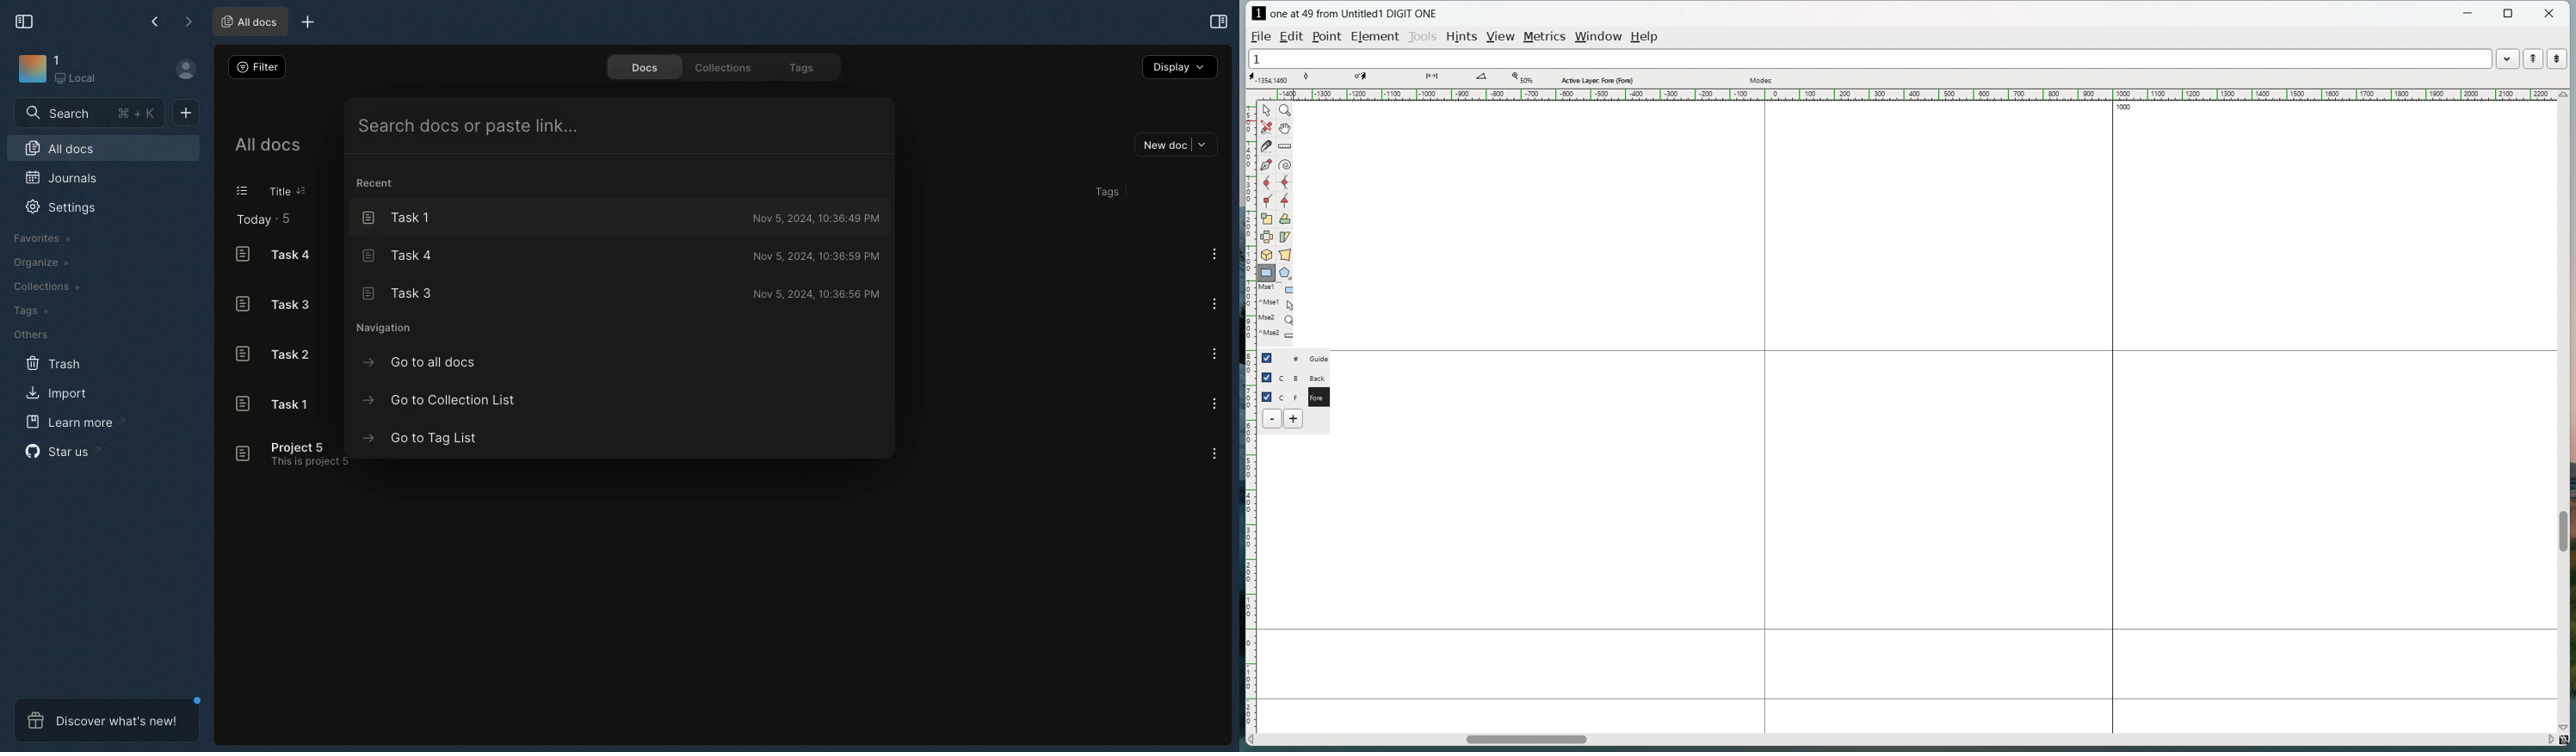  What do you see at coordinates (619, 126) in the screenshot?
I see `Search docs or paste link` at bounding box center [619, 126].